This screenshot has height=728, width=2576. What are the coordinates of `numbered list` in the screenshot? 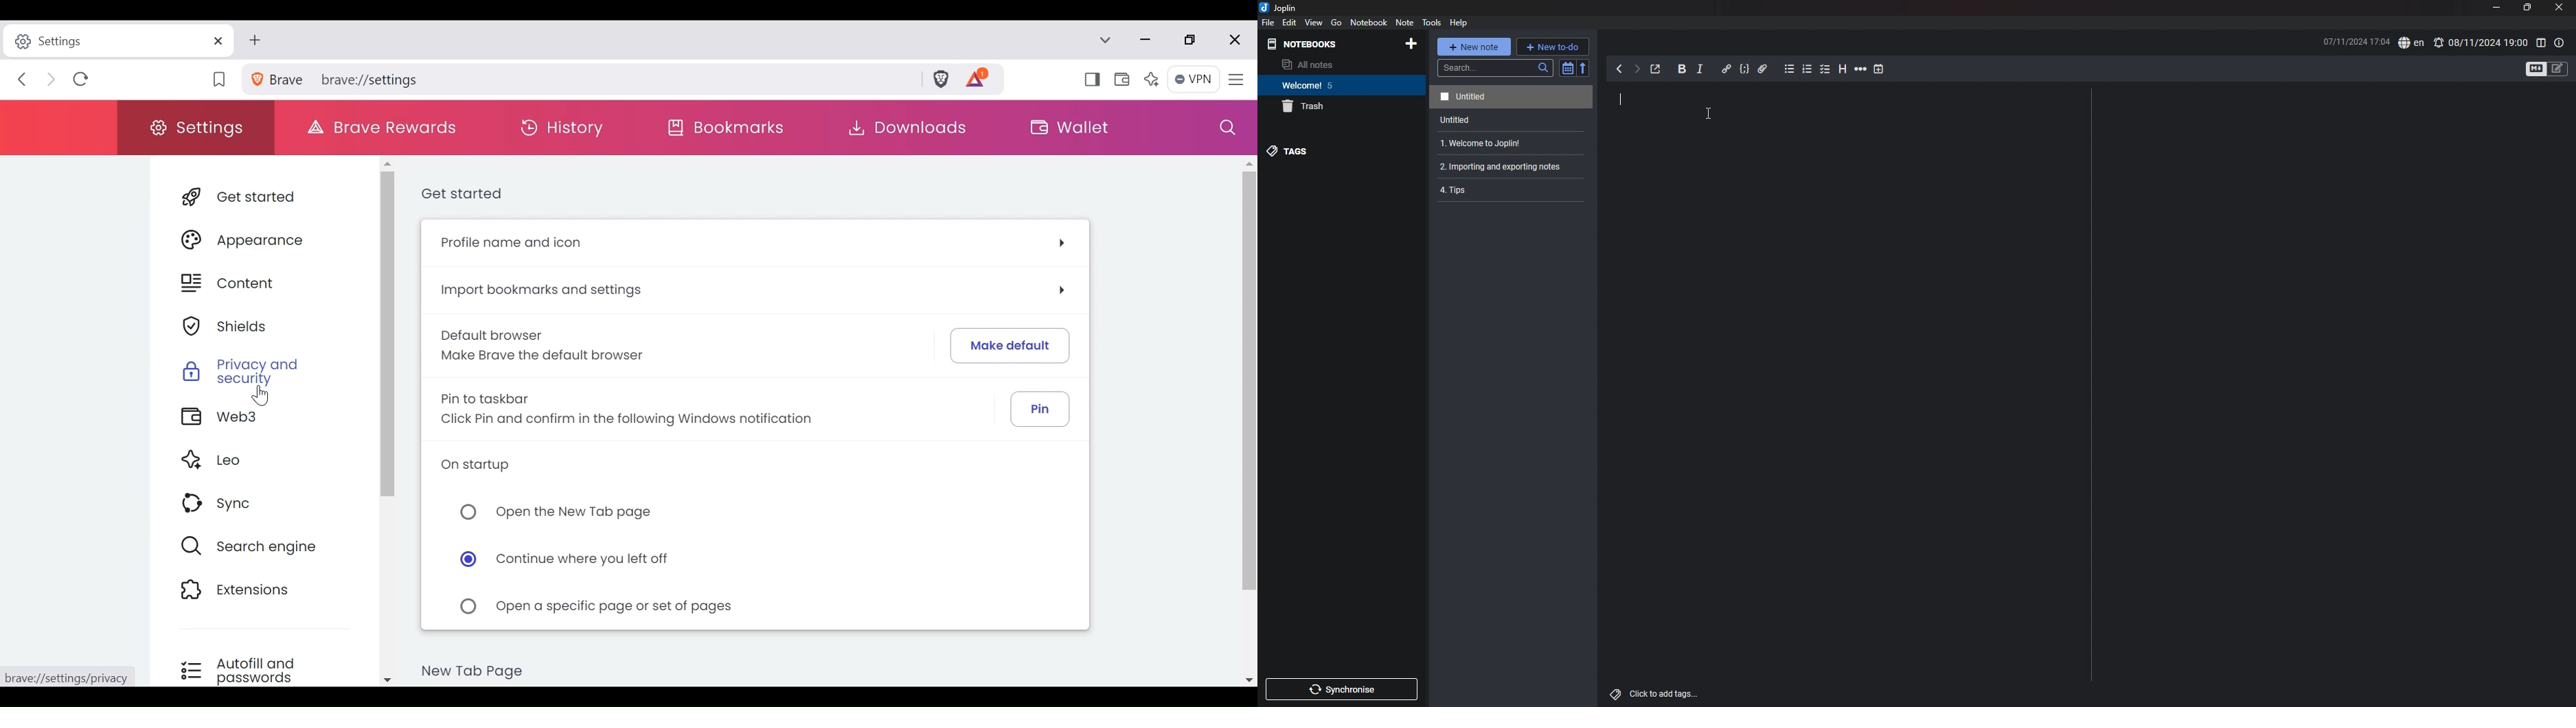 It's located at (1808, 70).